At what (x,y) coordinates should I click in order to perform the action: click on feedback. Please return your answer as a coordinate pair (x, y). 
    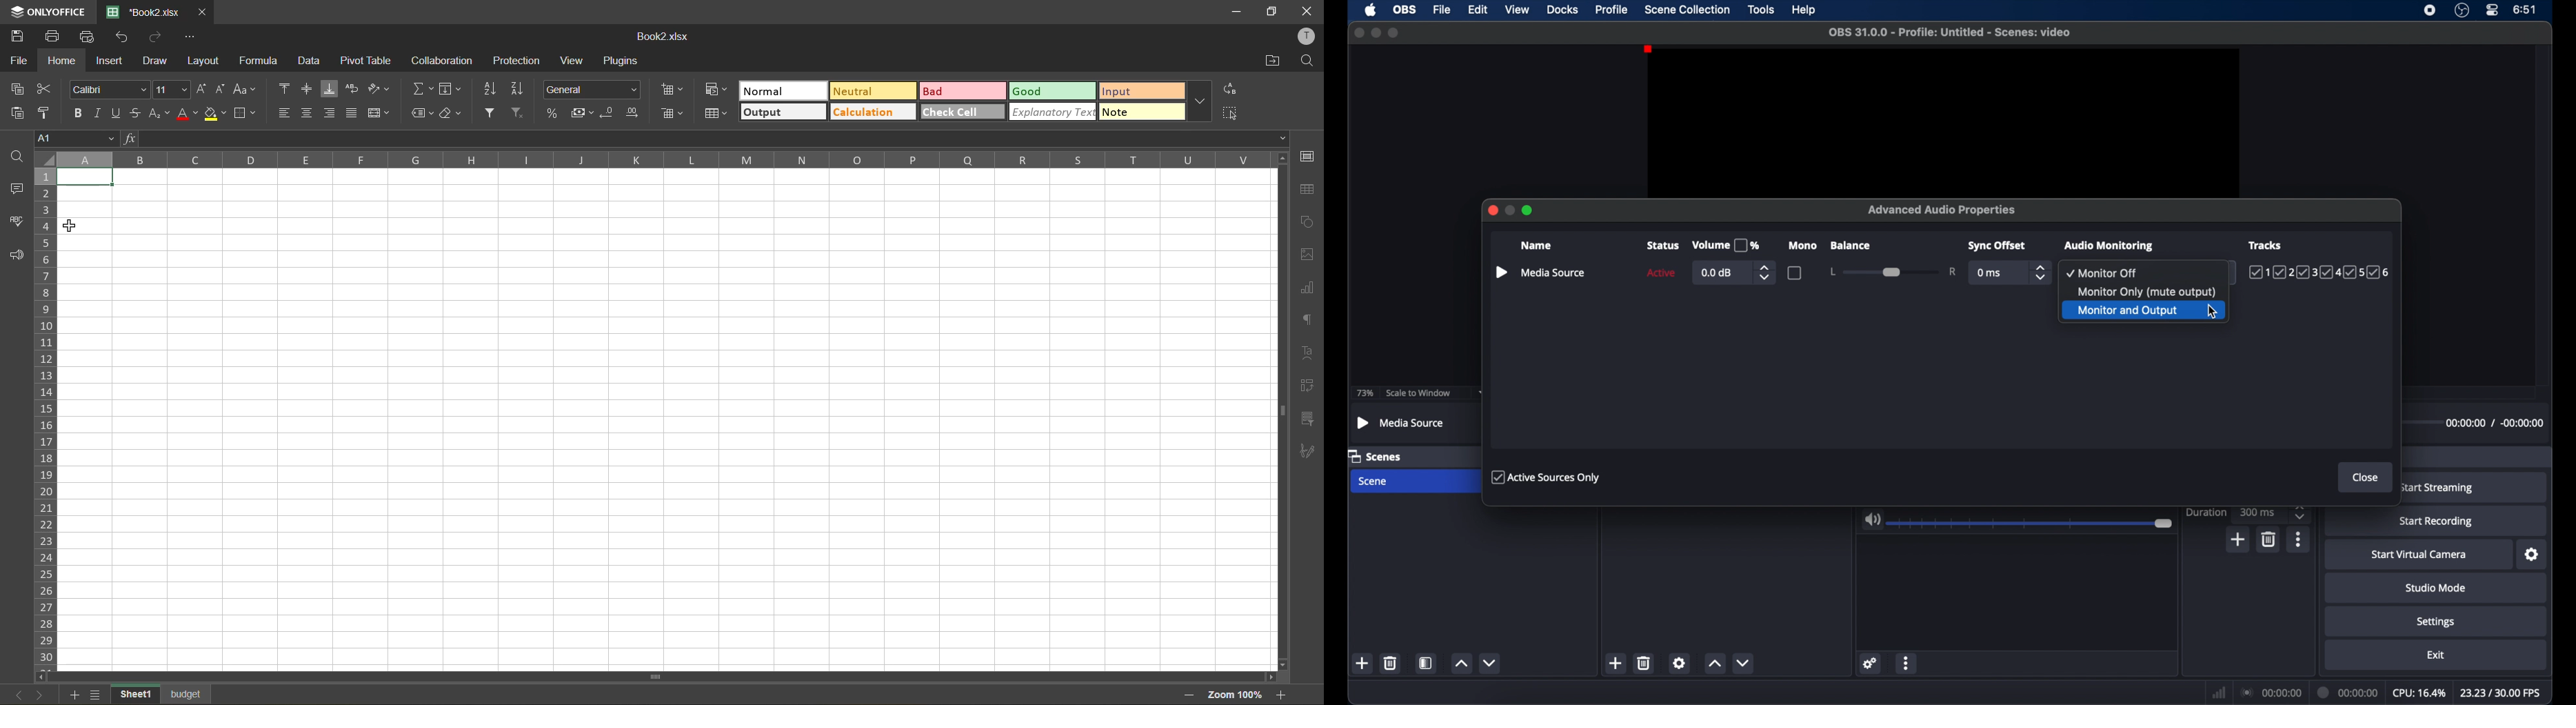
    Looking at the image, I should click on (18, 256).